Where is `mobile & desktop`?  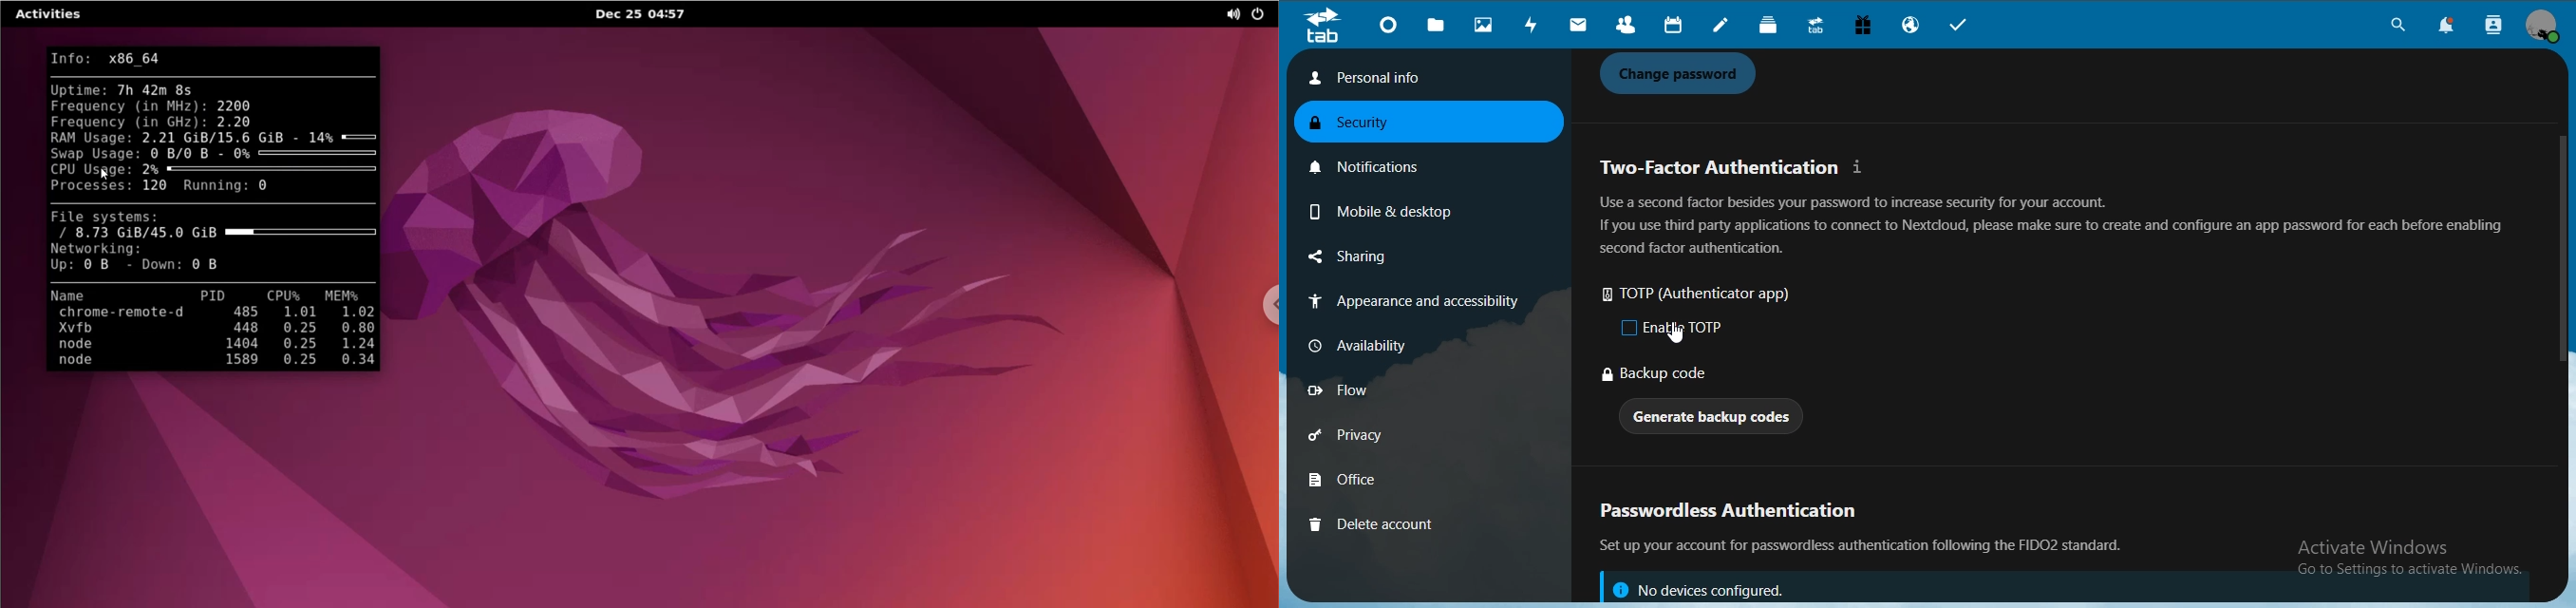
mobile & desktop is located at coordinates (1378, 208).